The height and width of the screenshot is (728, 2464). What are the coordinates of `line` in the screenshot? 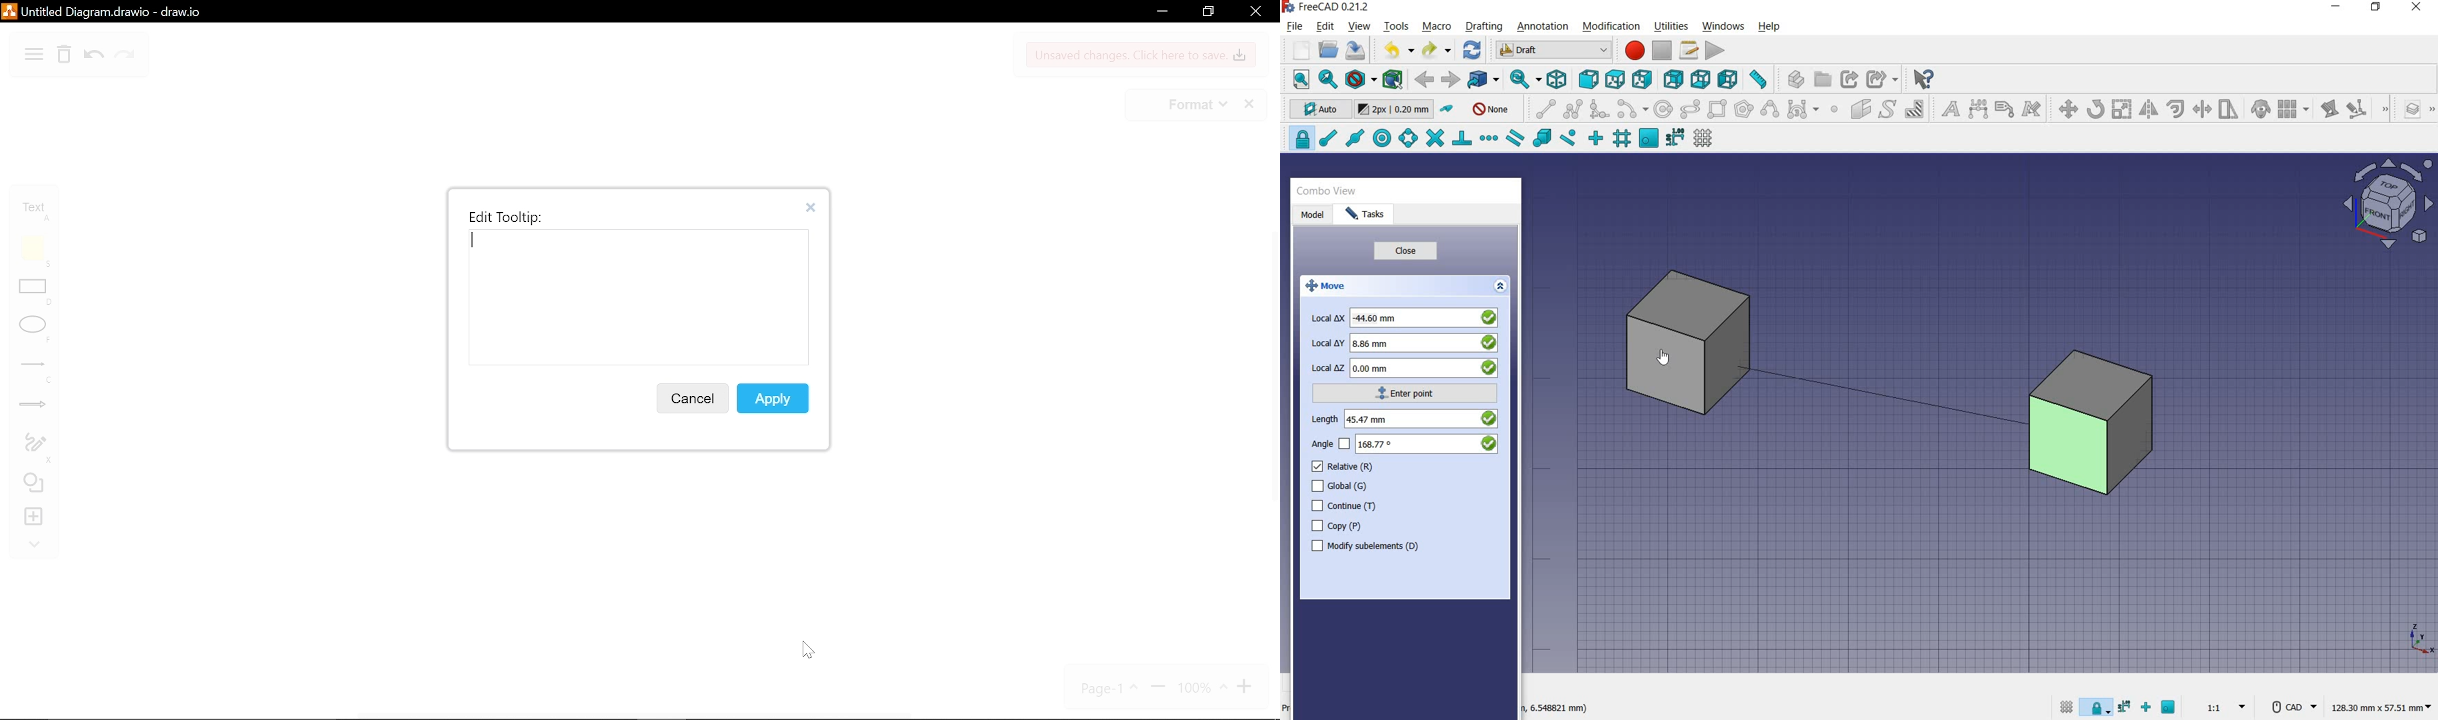 It's located at (1542, 108).